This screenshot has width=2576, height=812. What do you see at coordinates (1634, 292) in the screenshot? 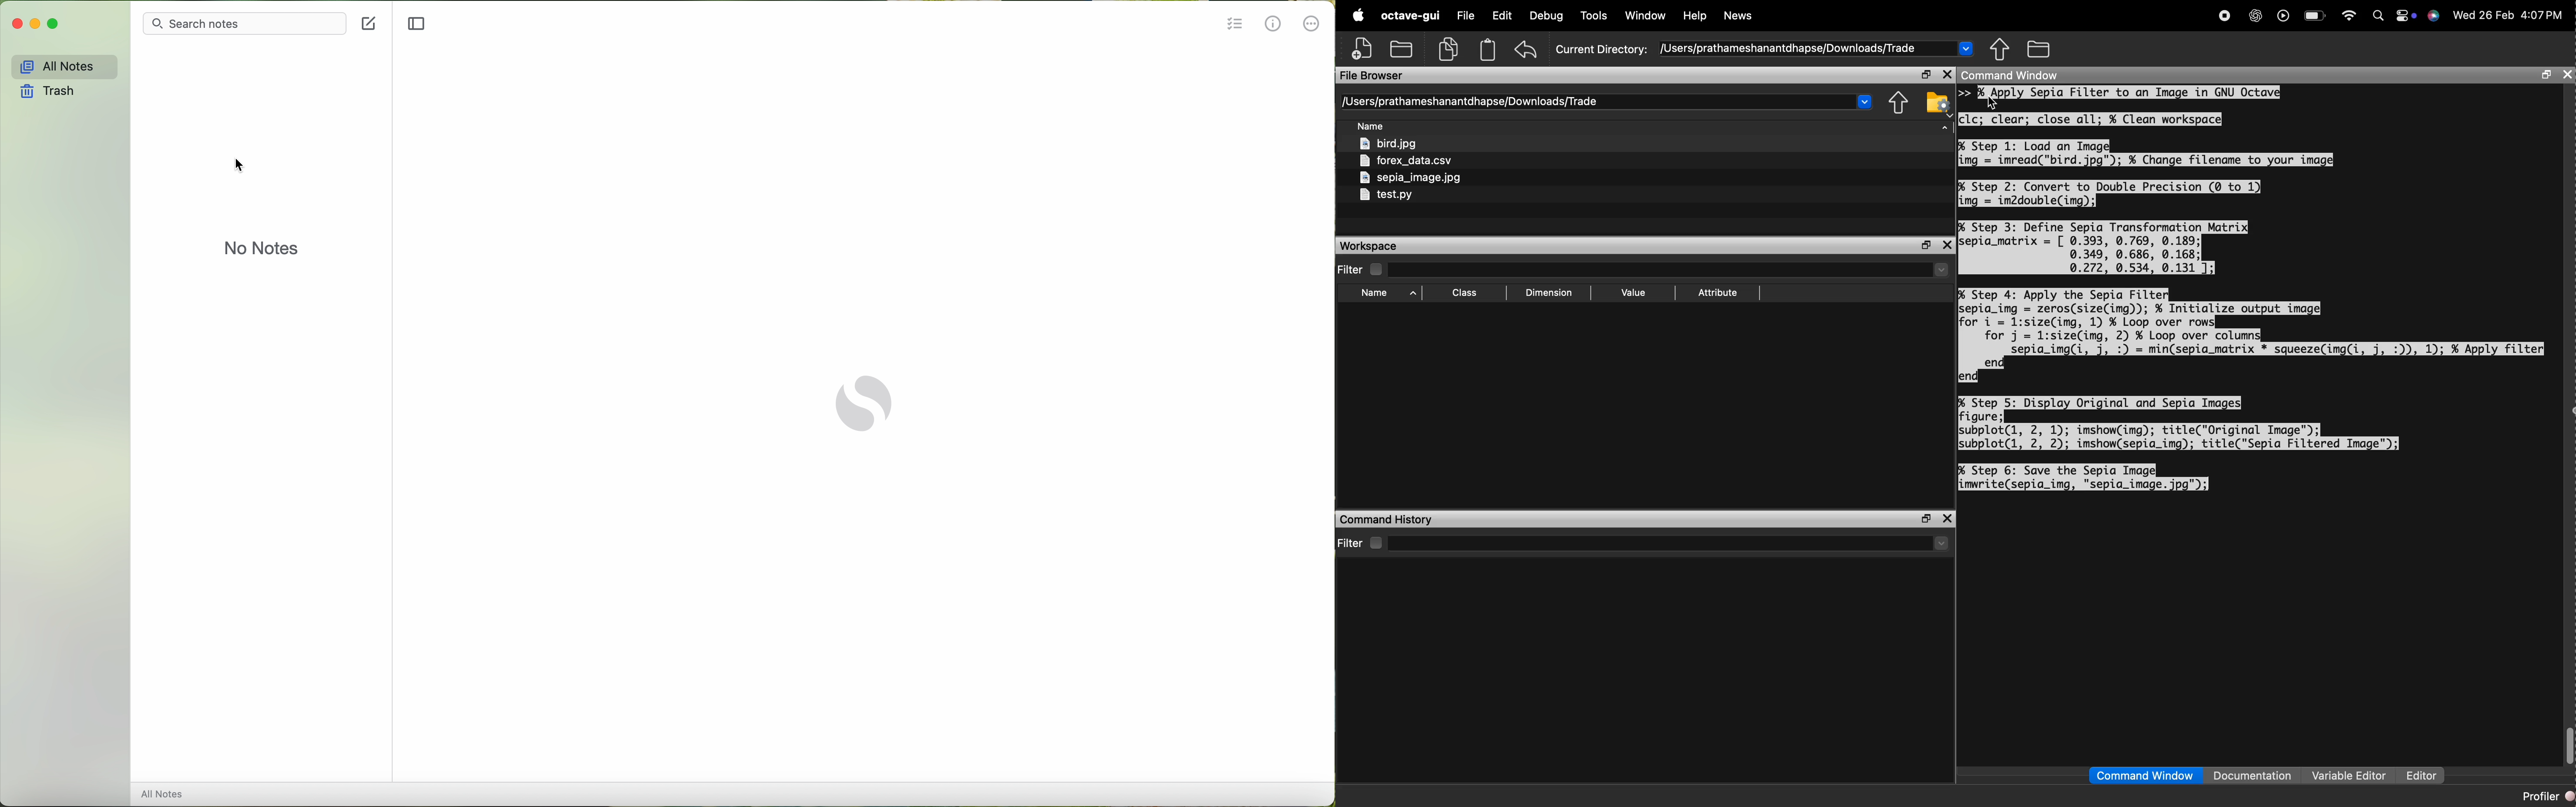
I see `Value` at bounding box center [1634, 292].